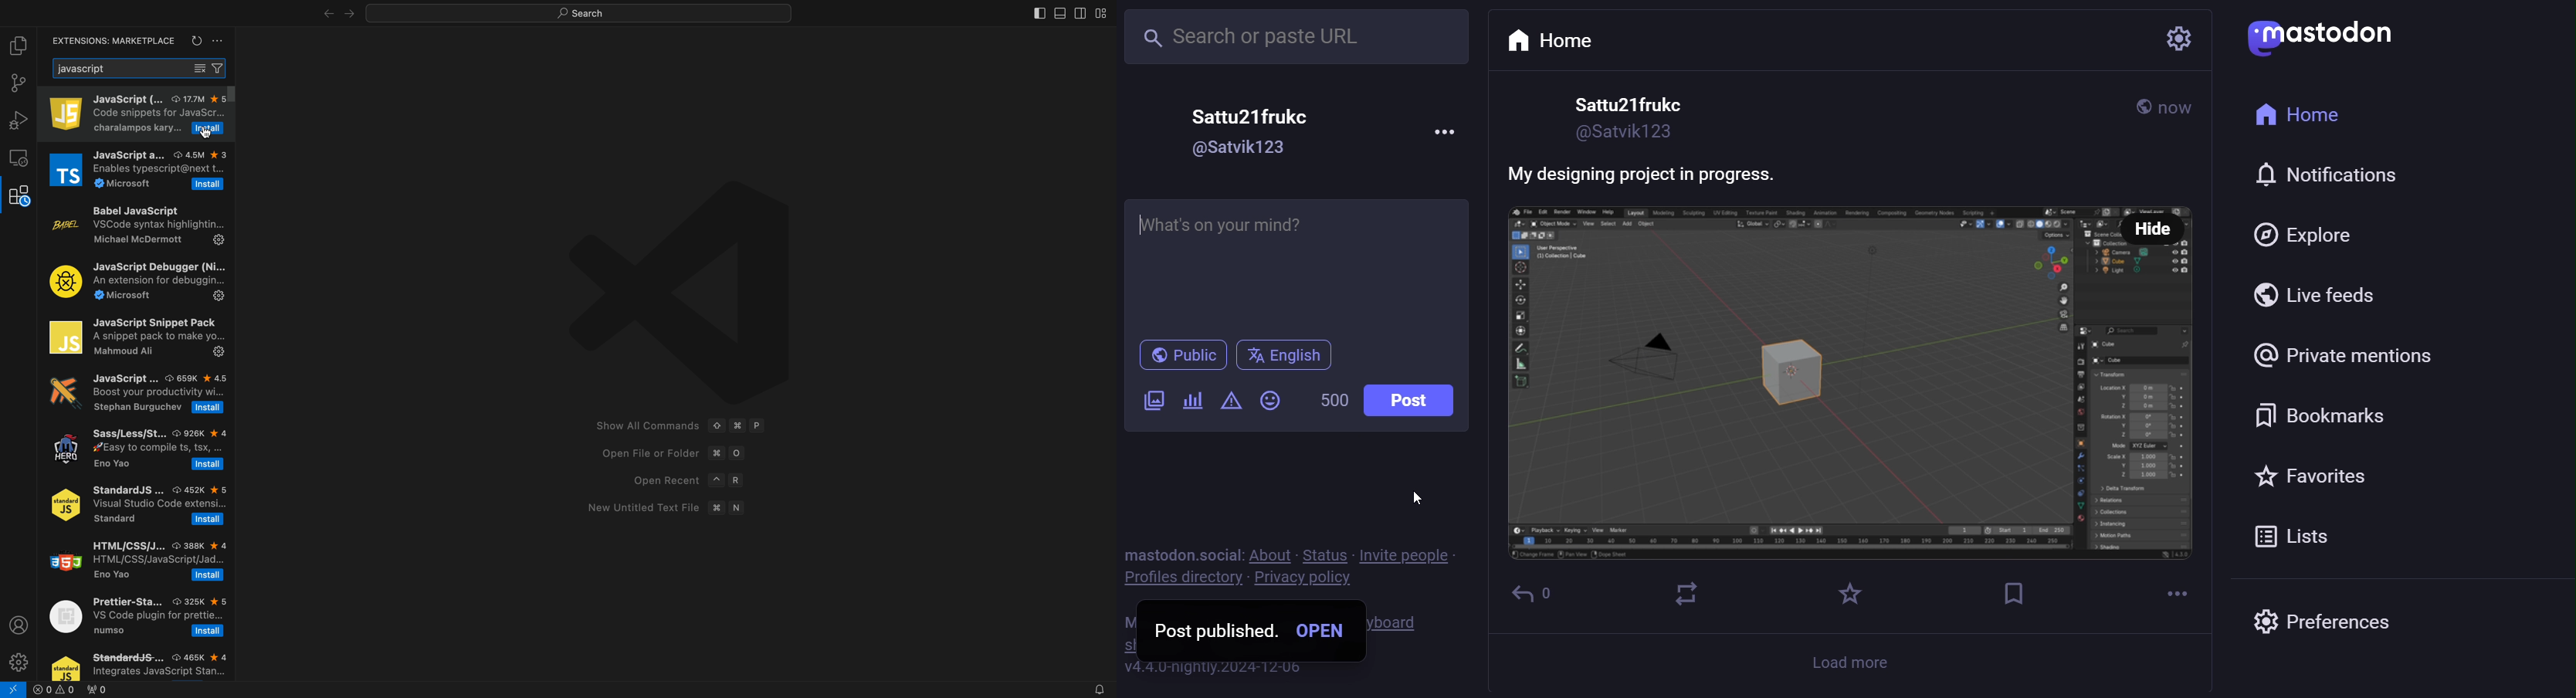 This screenshot has width=2576, height=700. I want to click on Prettier-Sta... 325K % 5
VS Code plugin for prettie...
numso [Install, so click(137, 614).